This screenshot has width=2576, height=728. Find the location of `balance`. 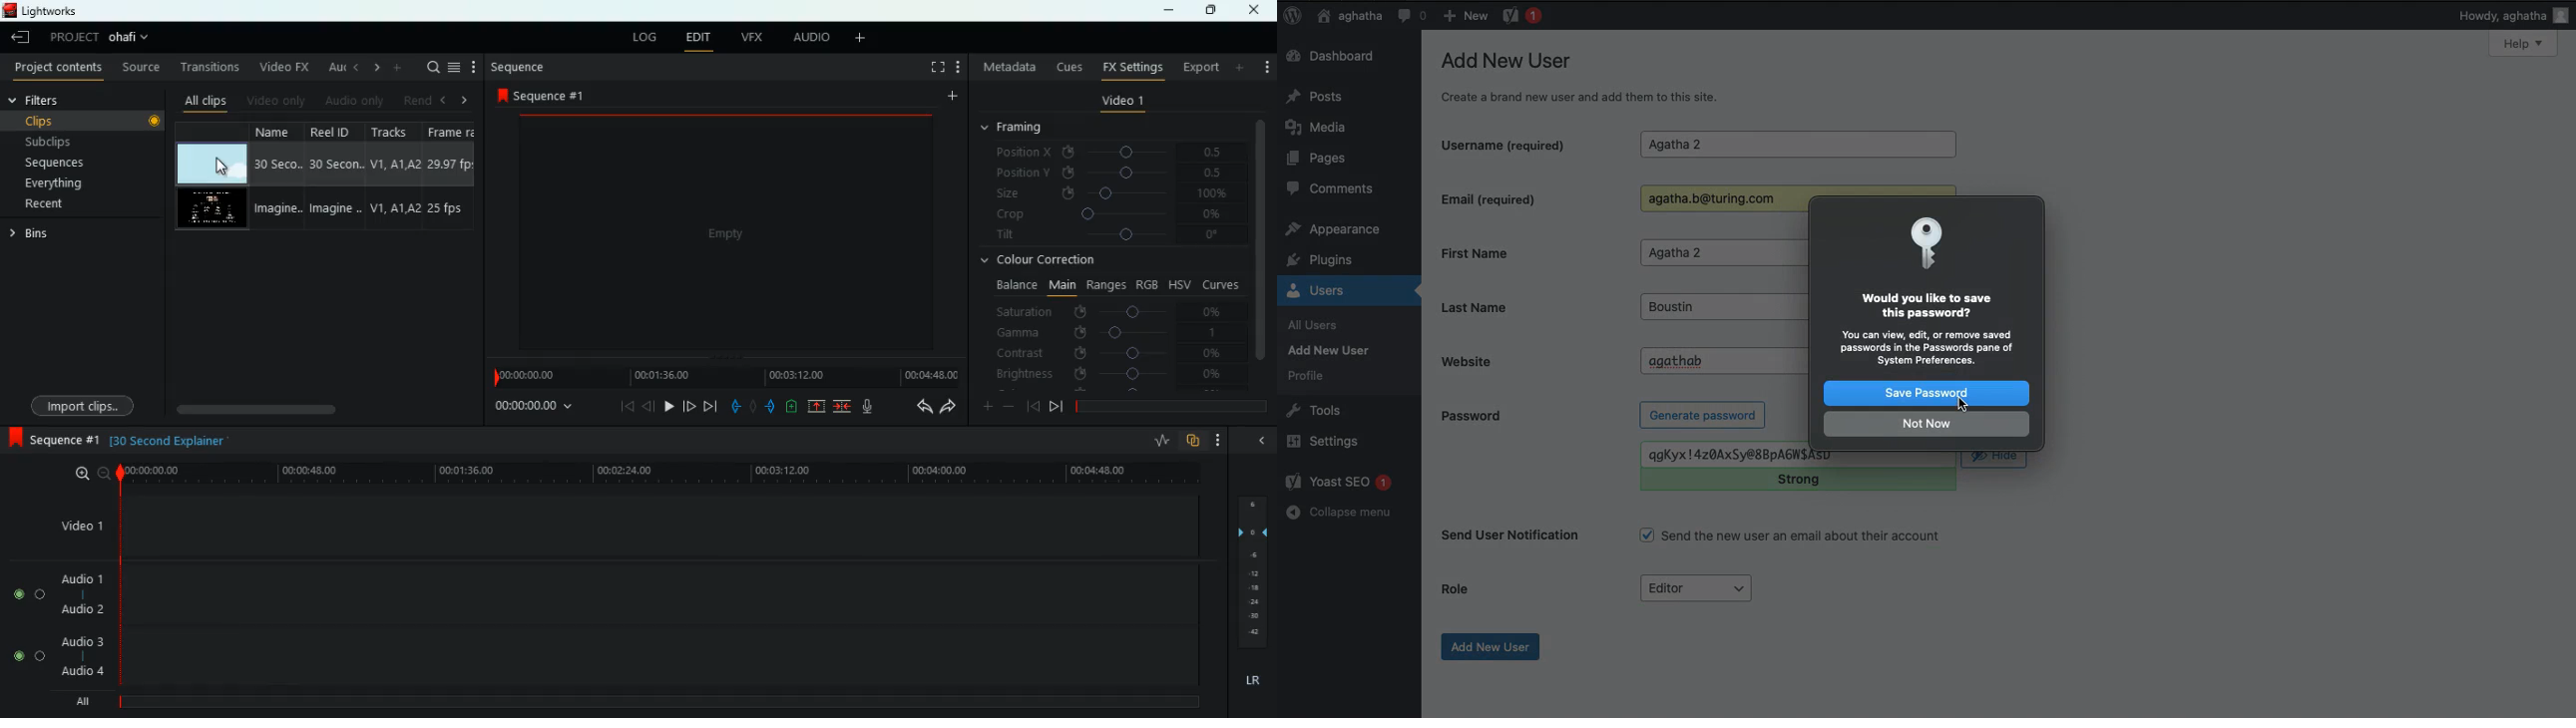

balance is located at coordinates (1016, 285).